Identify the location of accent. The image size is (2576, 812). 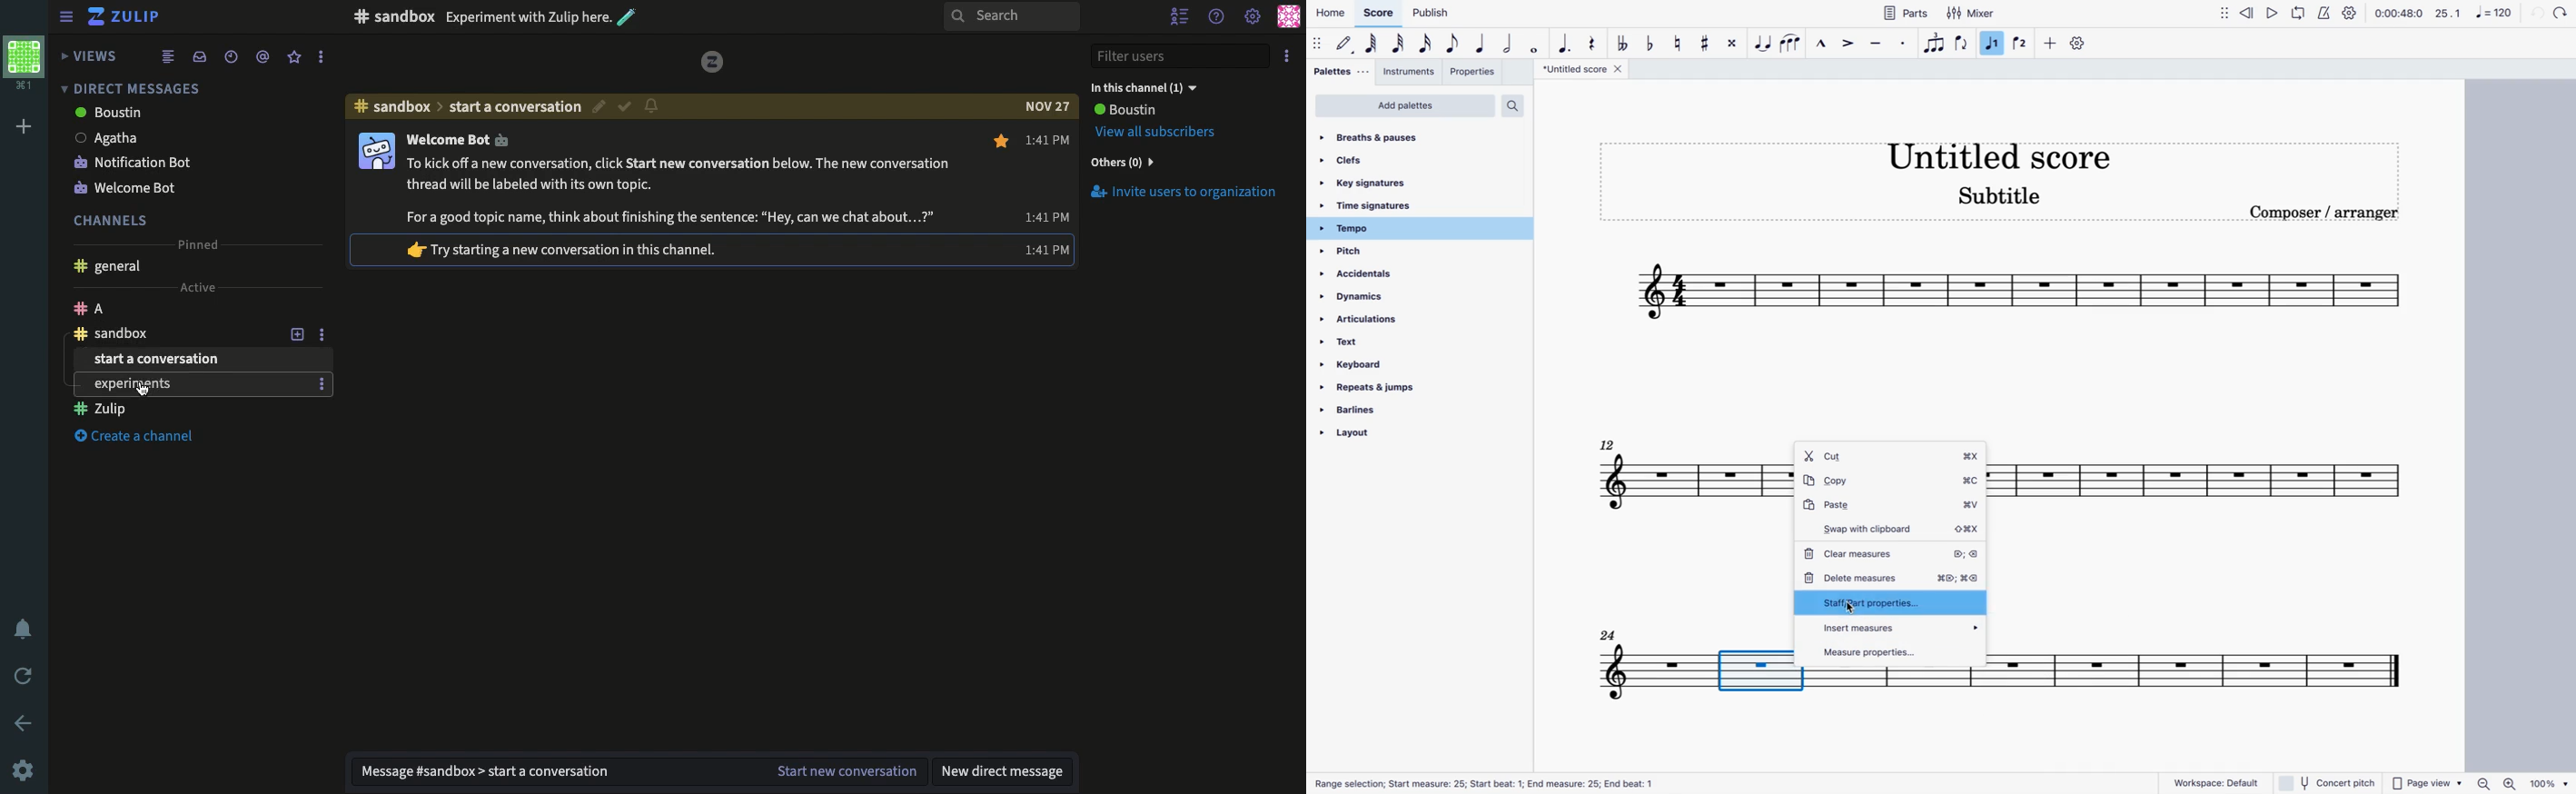
(1850, 44).